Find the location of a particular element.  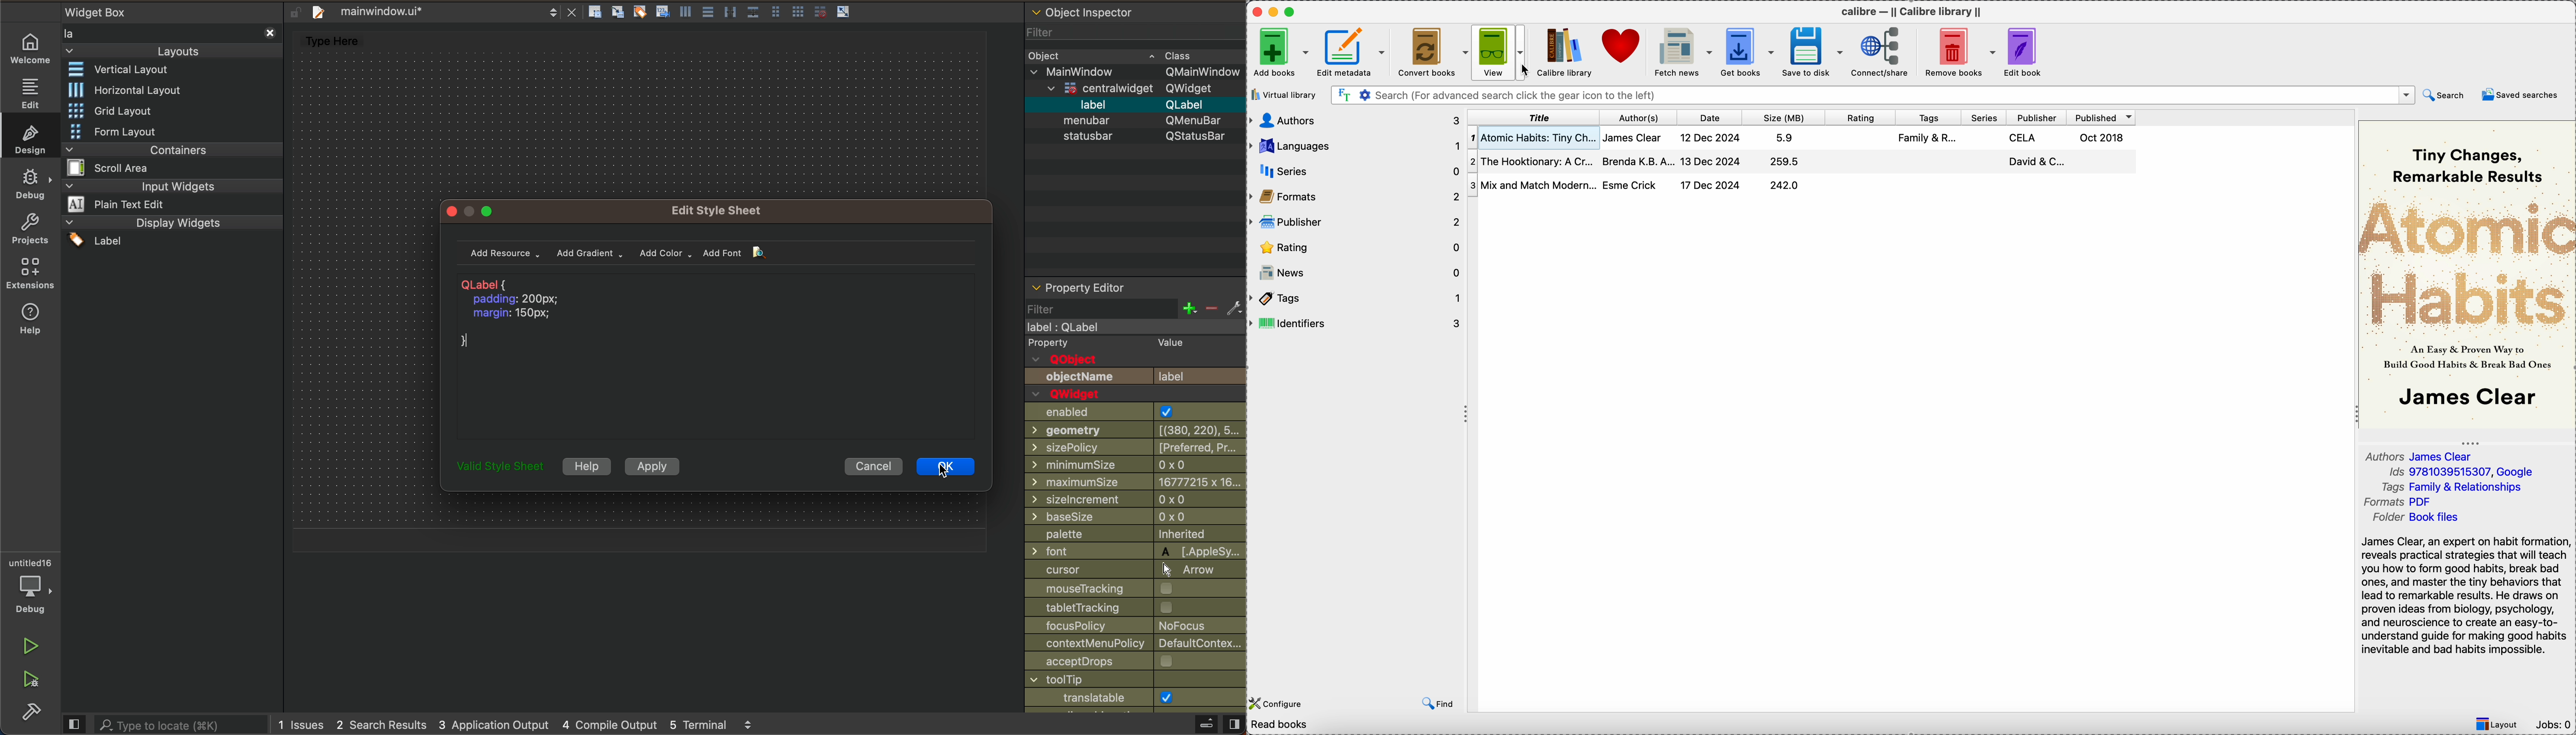

debug is located at coordinates (32, 184).